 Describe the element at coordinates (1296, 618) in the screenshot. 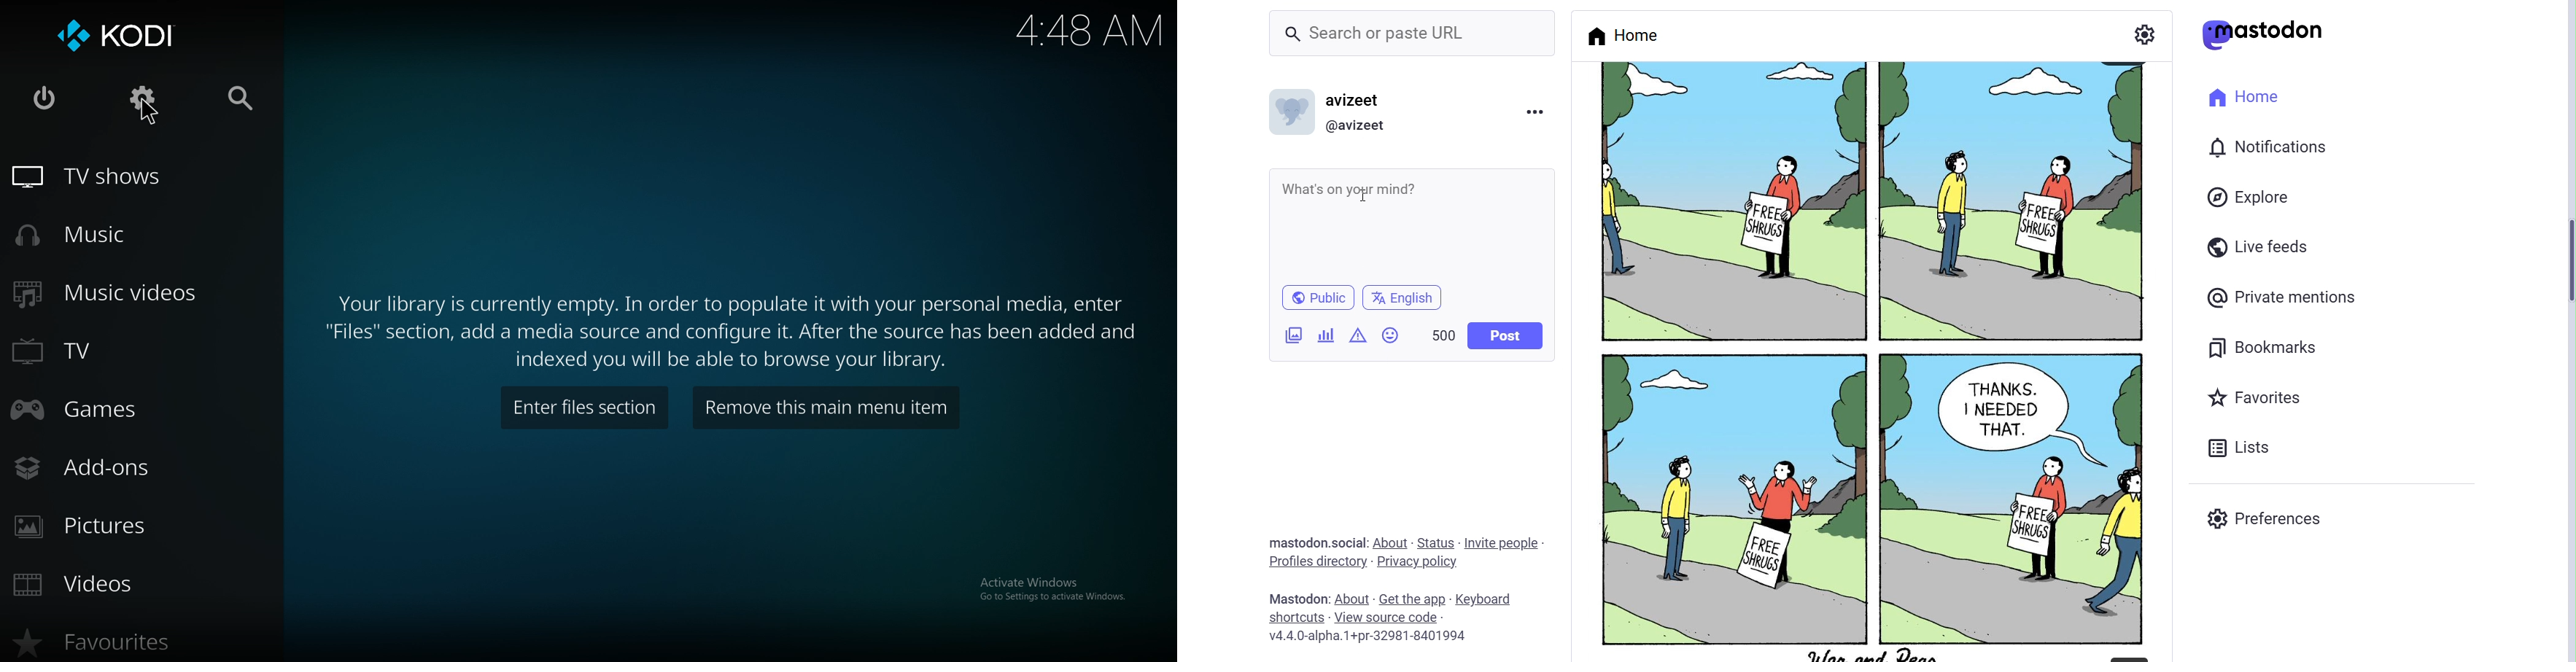

I see `Shortcuts` at that location.